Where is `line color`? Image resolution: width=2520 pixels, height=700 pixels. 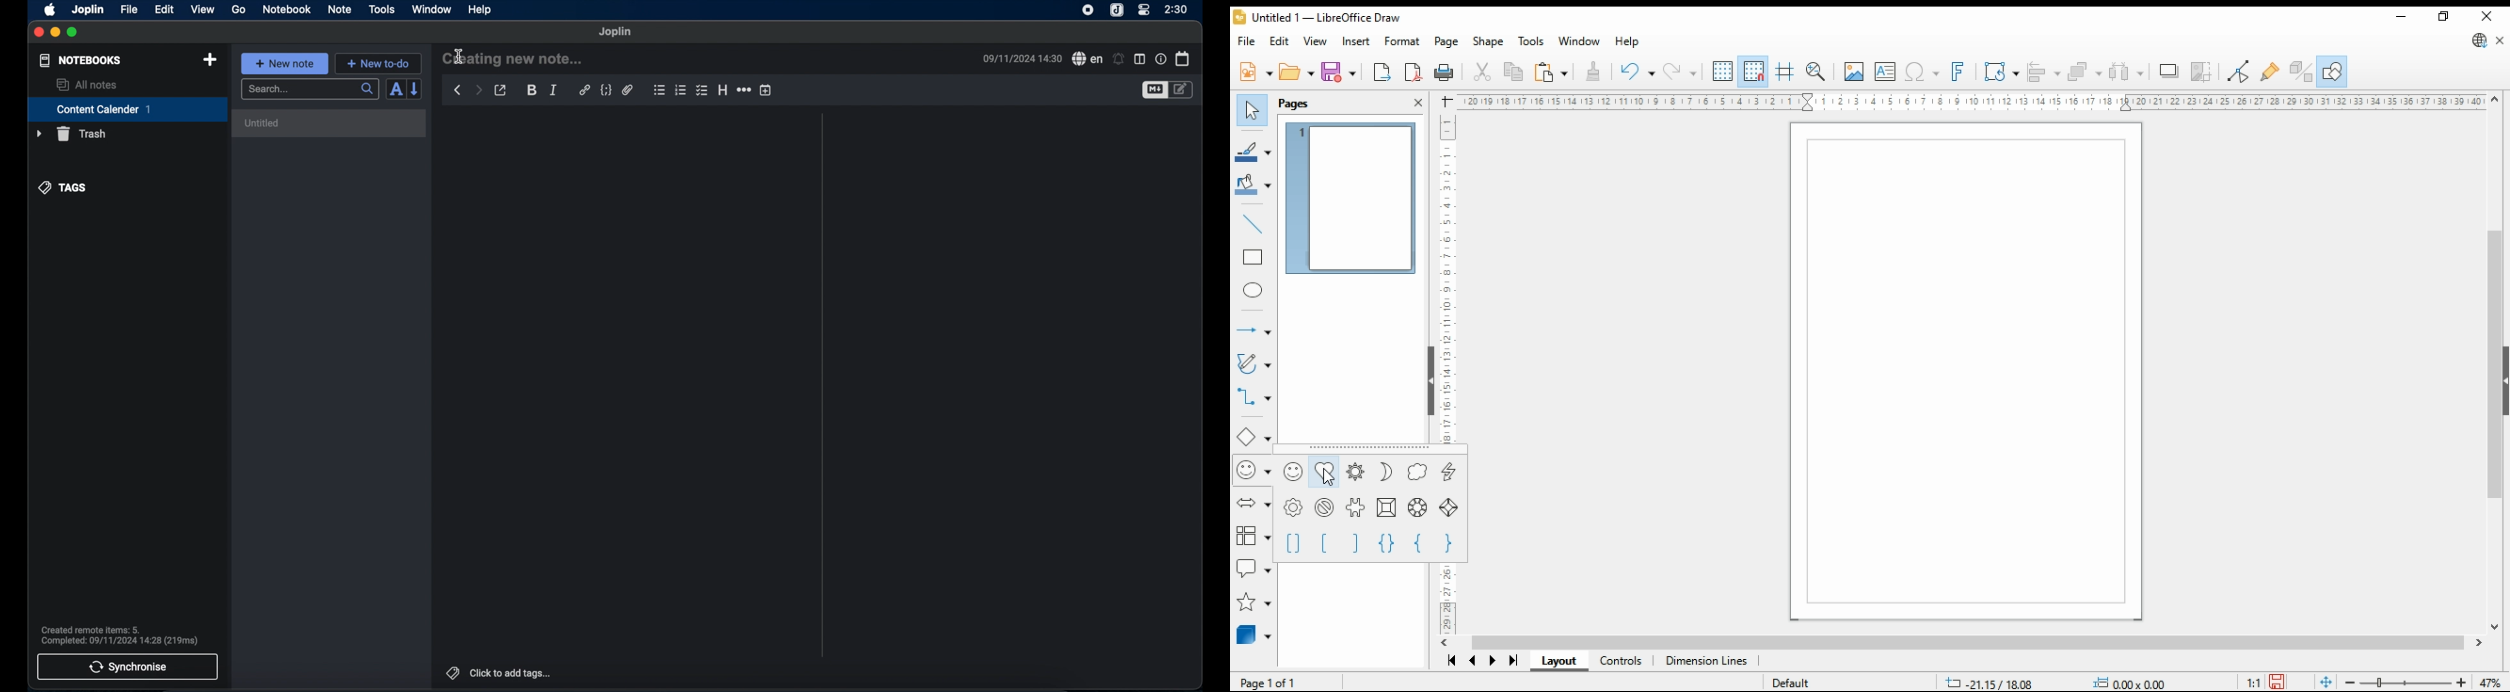 line color is located at coordinates (1255, 150).